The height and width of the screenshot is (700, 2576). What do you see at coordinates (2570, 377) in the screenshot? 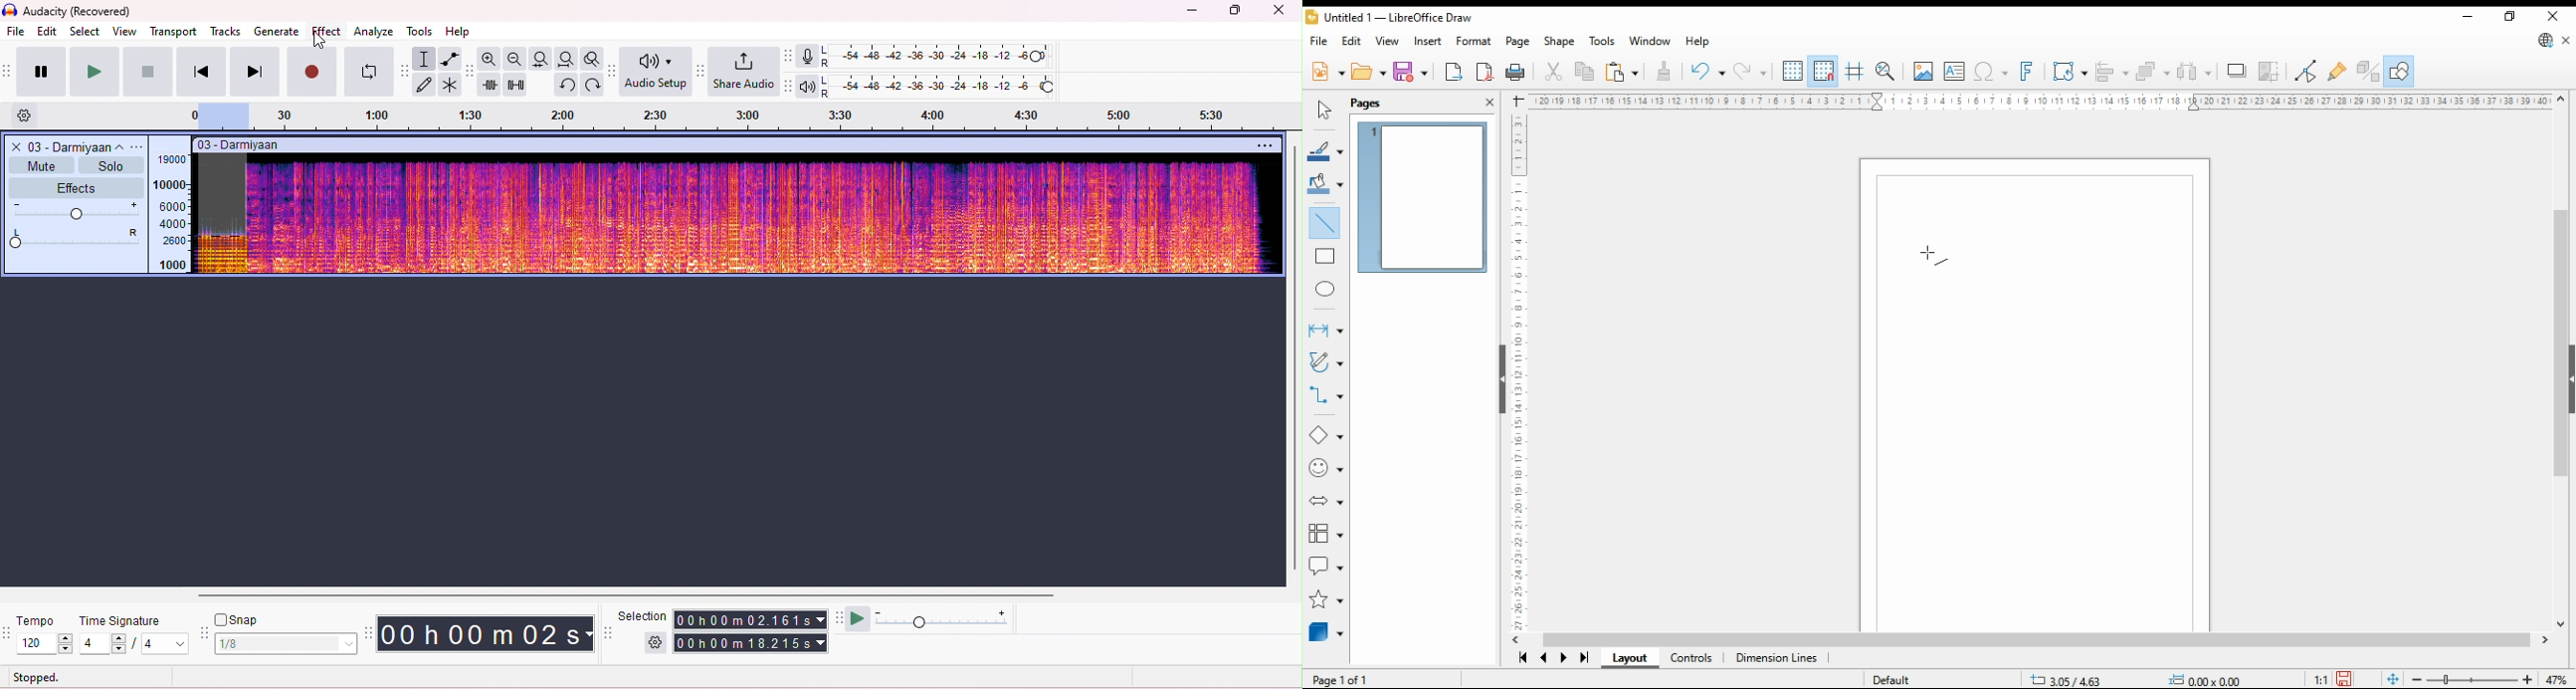
I see `collapse` at bounding box center [2570, 377].